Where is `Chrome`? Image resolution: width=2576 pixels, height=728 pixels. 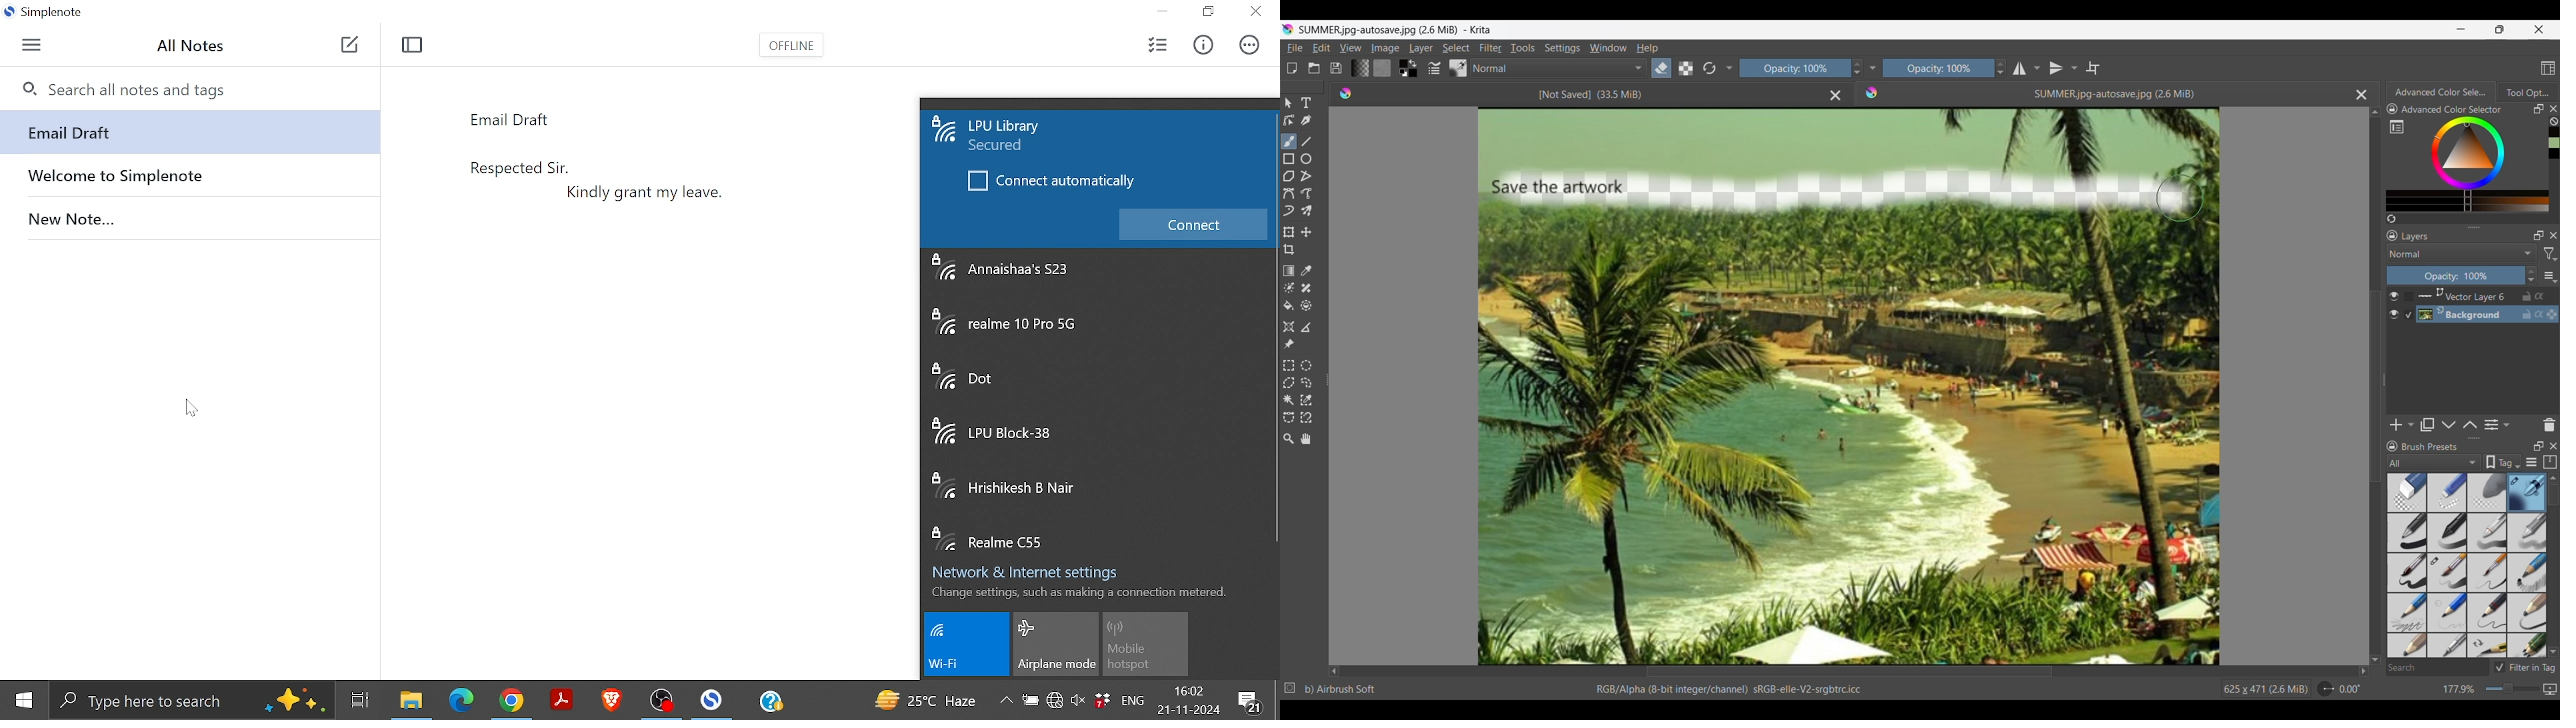
Chrome is located at coordinates (516, 700).